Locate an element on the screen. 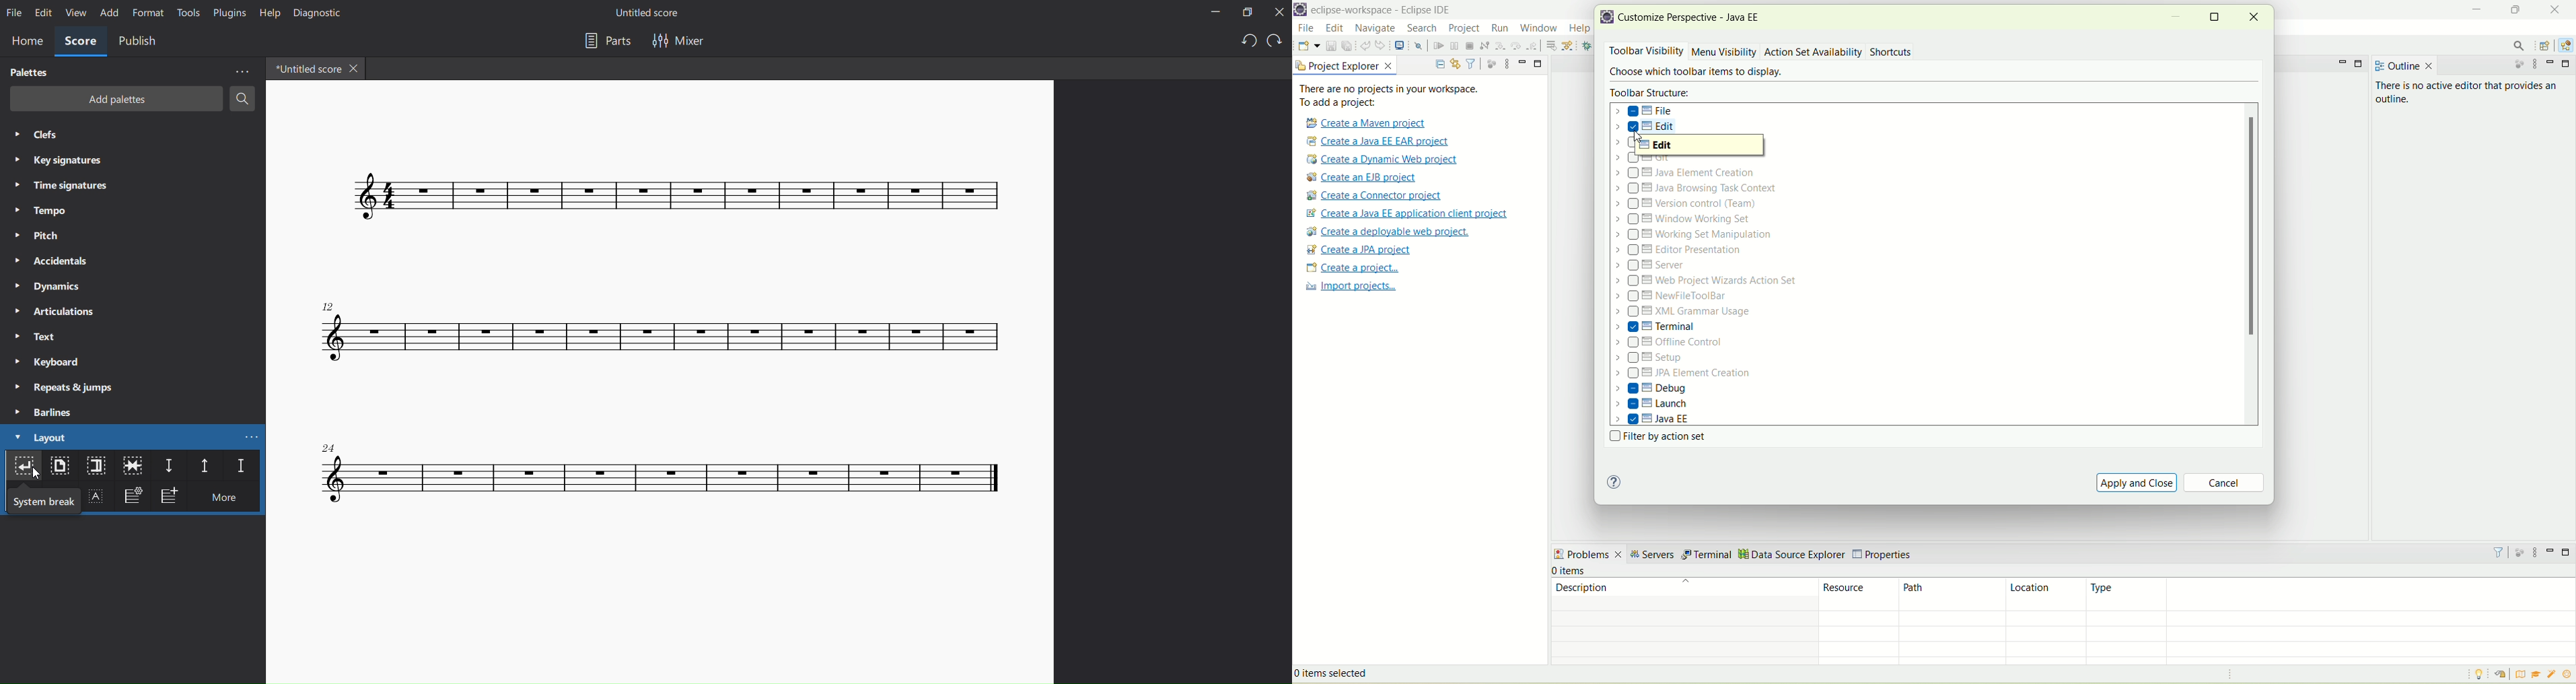 The width and height of the screenshot is (2576, 700). shortcuts is located at coordinates (1892, 53).